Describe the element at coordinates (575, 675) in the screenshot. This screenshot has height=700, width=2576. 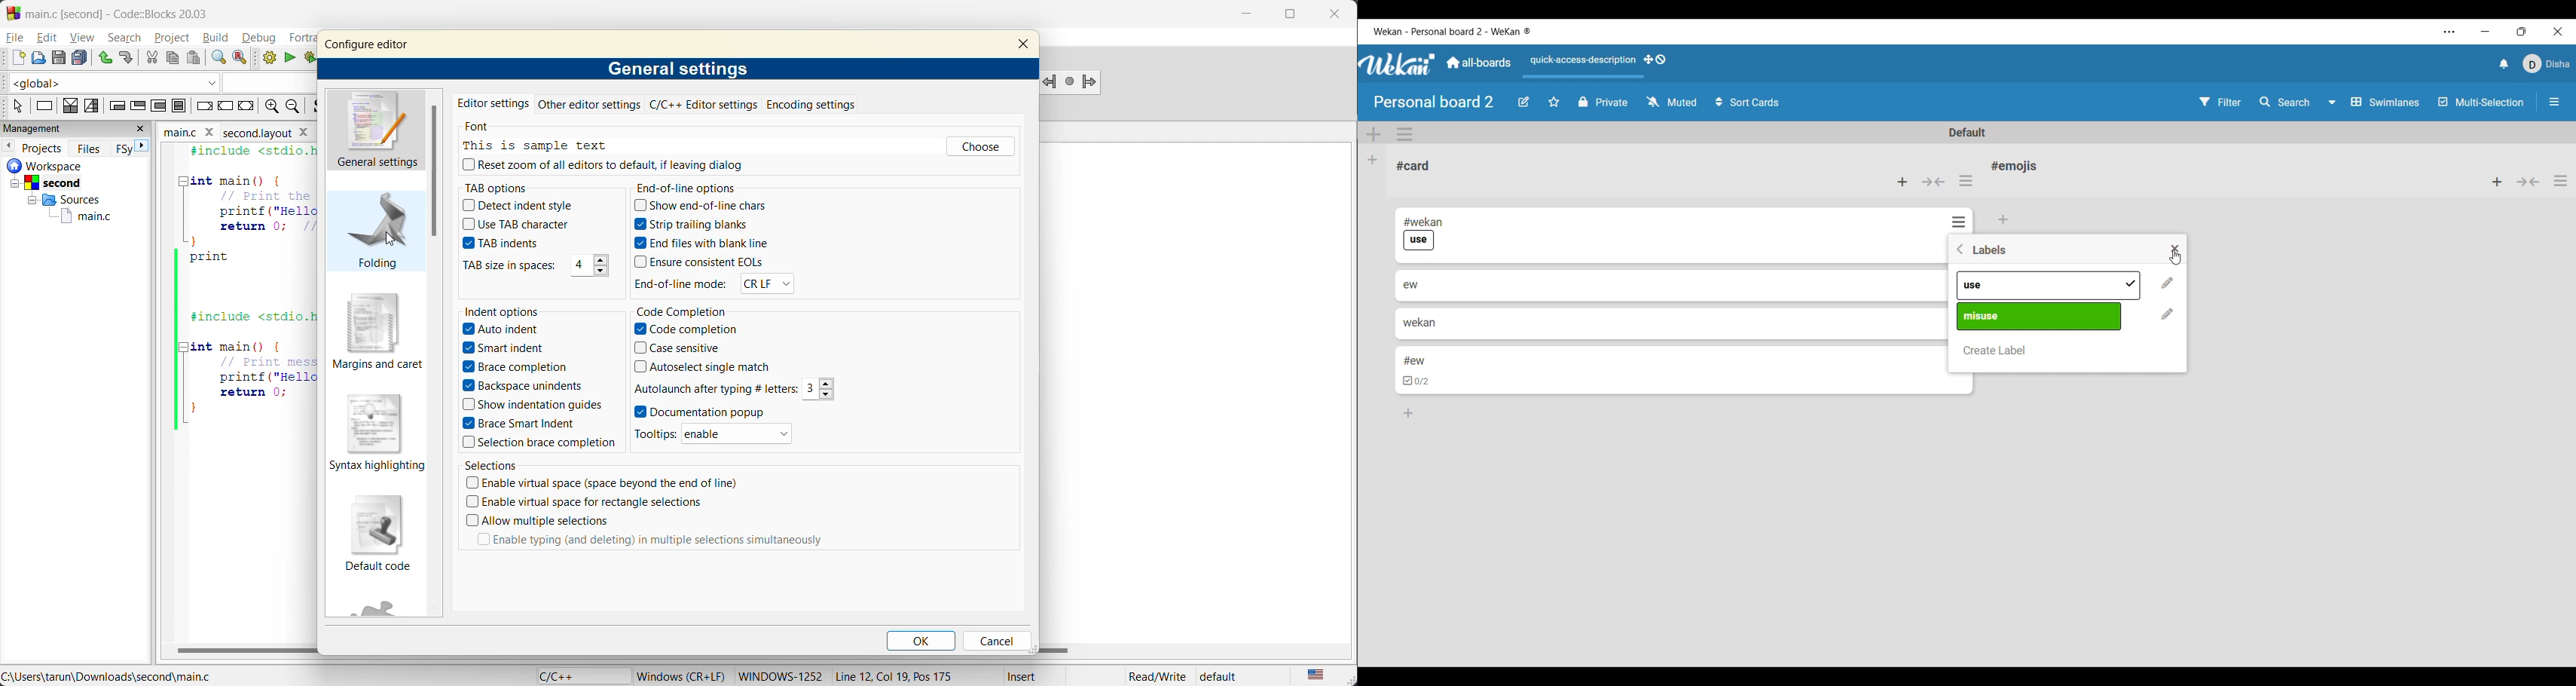
I see `language` at that location.